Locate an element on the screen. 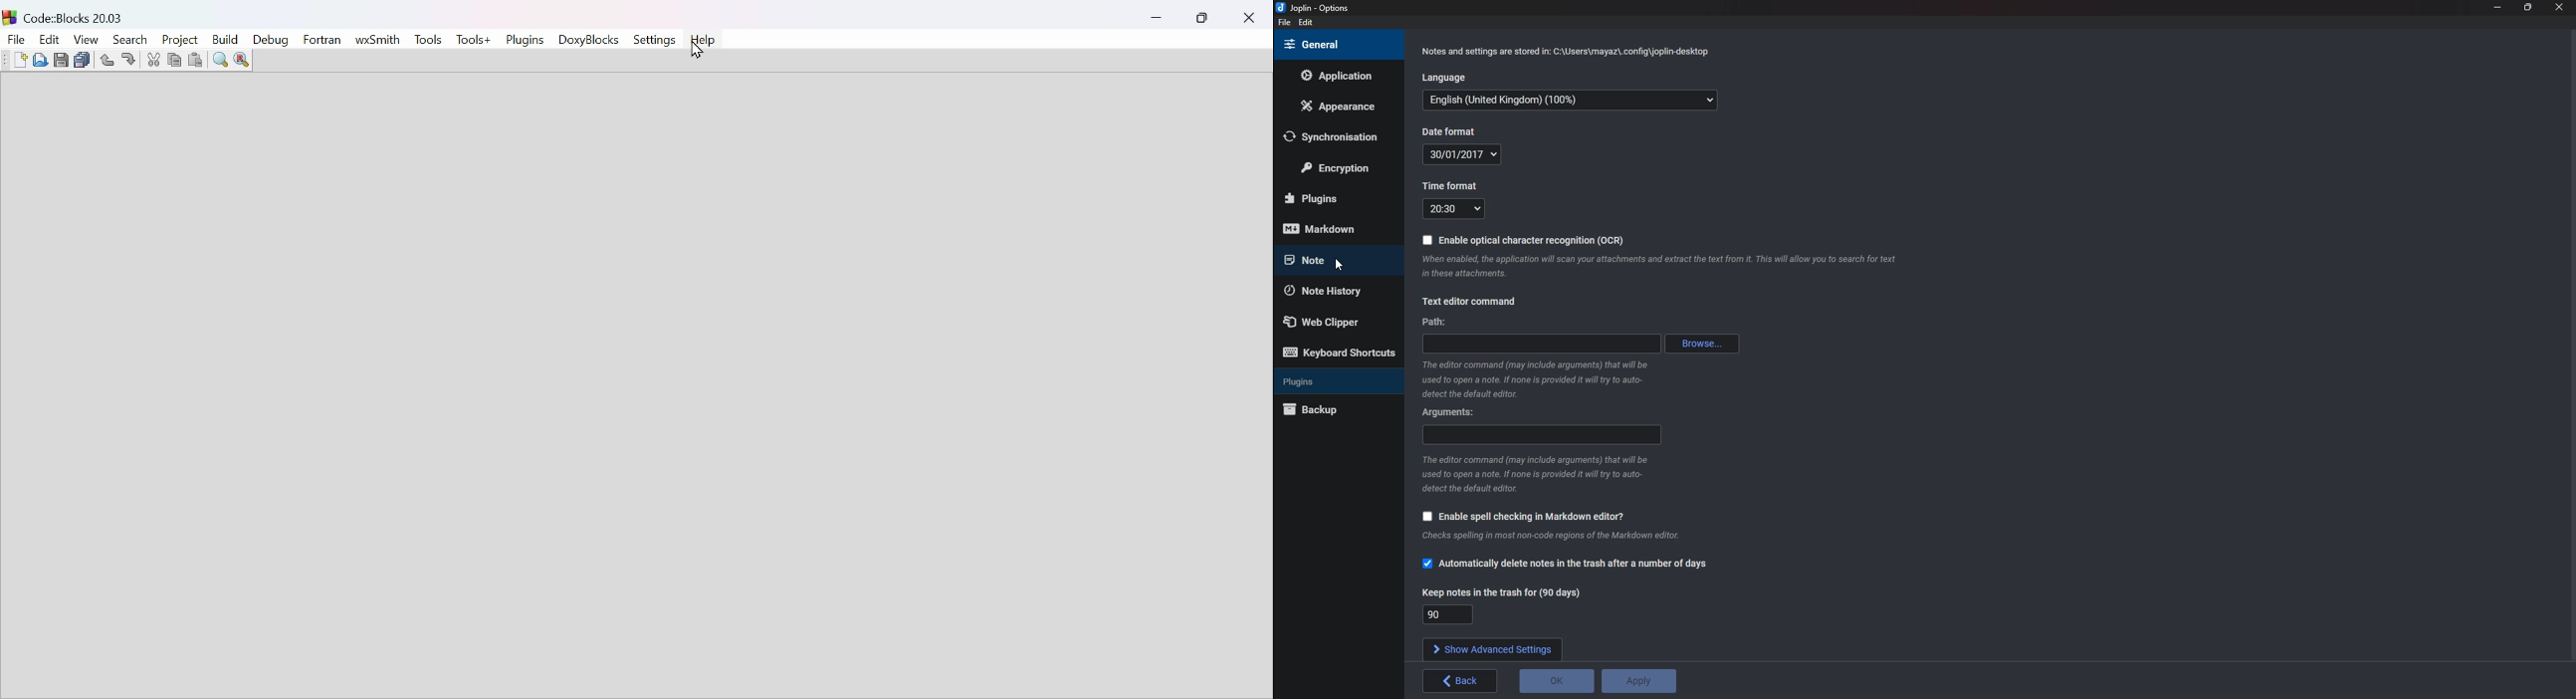 The image size is (2576, 700). minimise is located at coordinates (1159, 14).